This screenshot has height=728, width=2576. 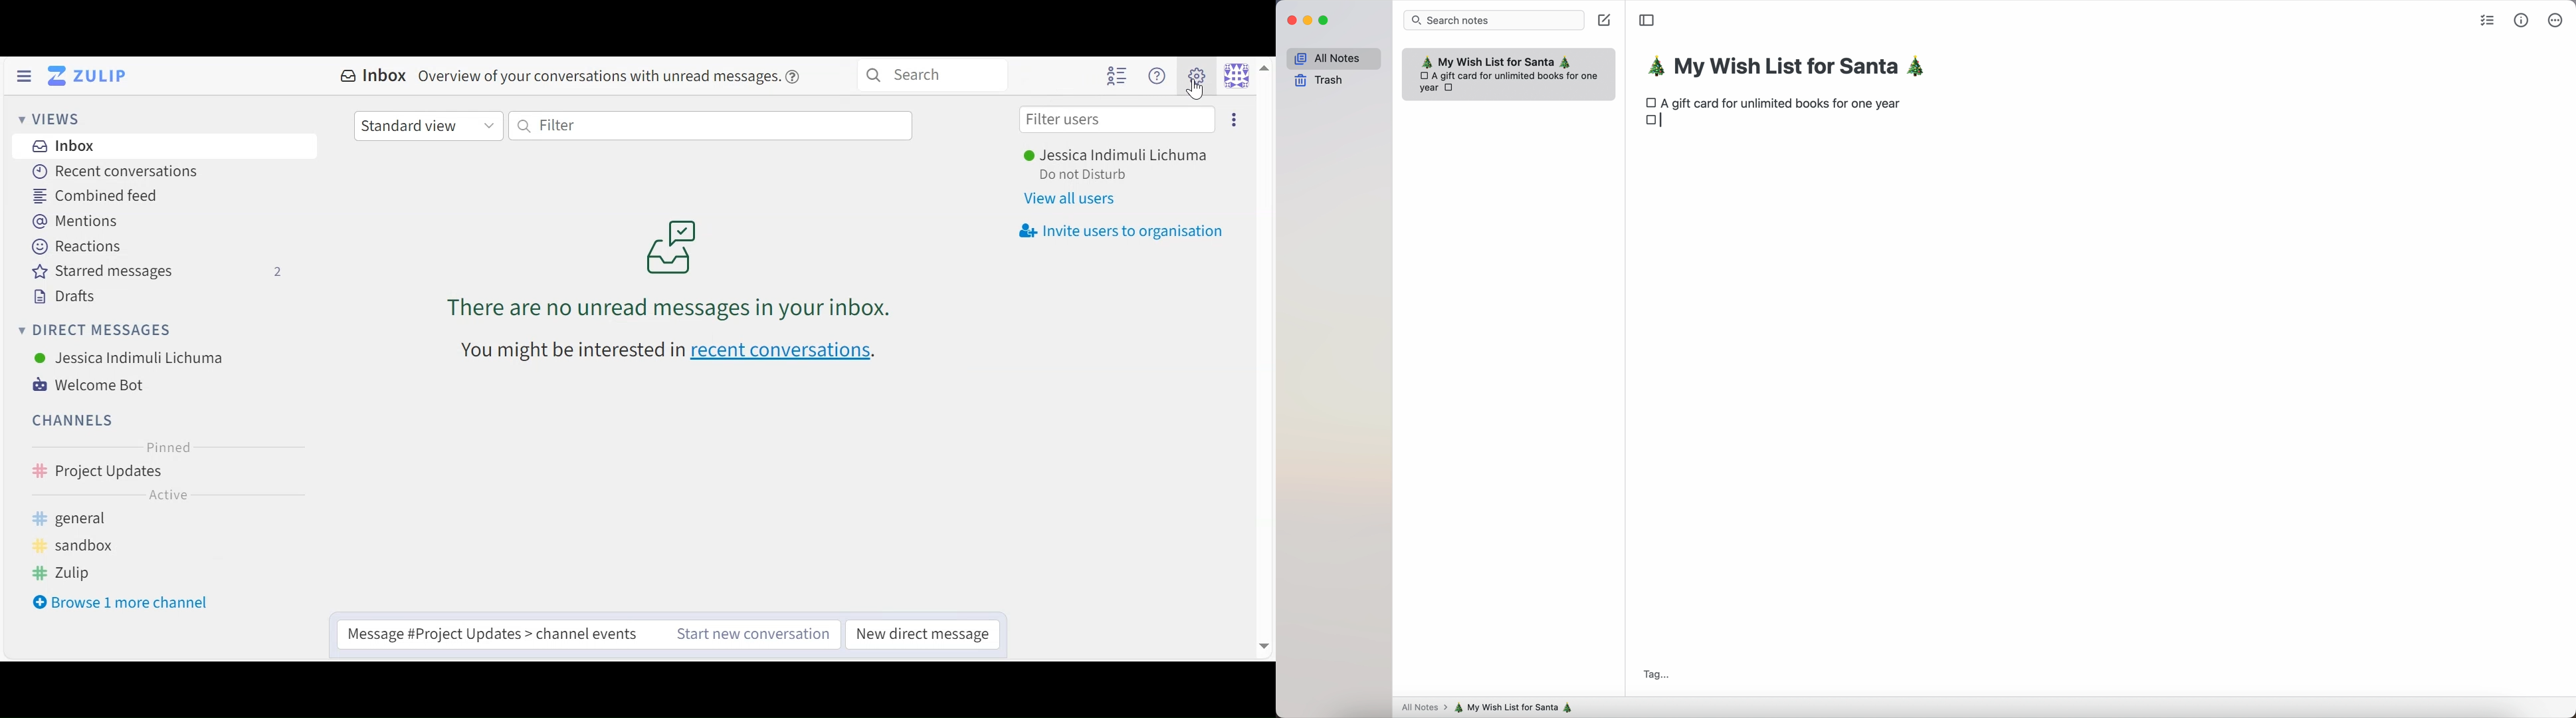 I want to click on Browse 1 more channel, so click(x=123, y=603).